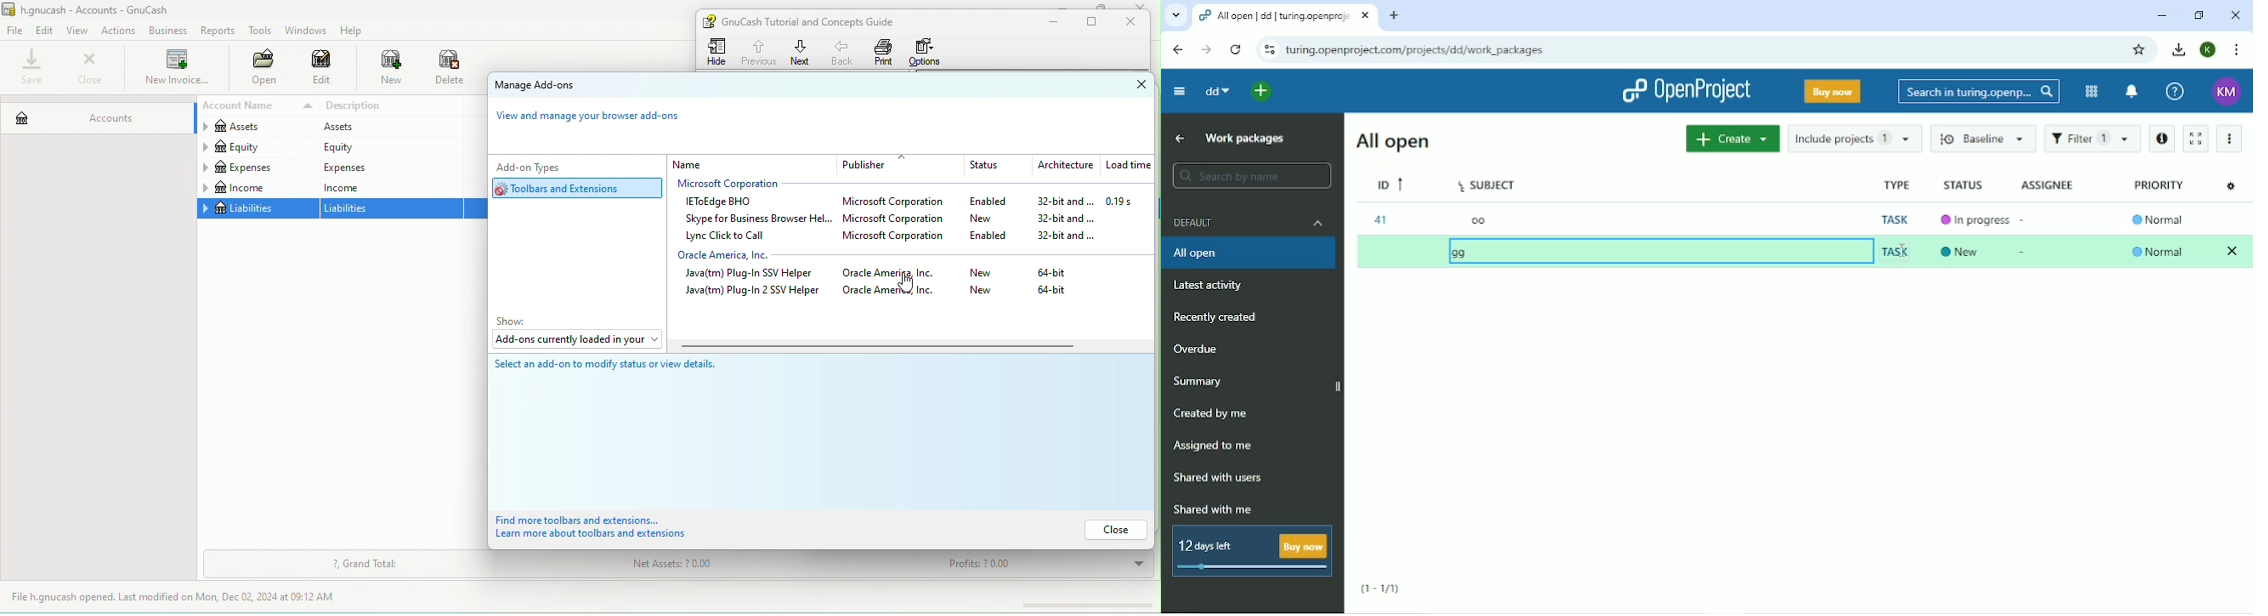 Image resolution: width=2268 pixels, height=616 pixels. I want to click on microsoft corporation, so click(900, 238).